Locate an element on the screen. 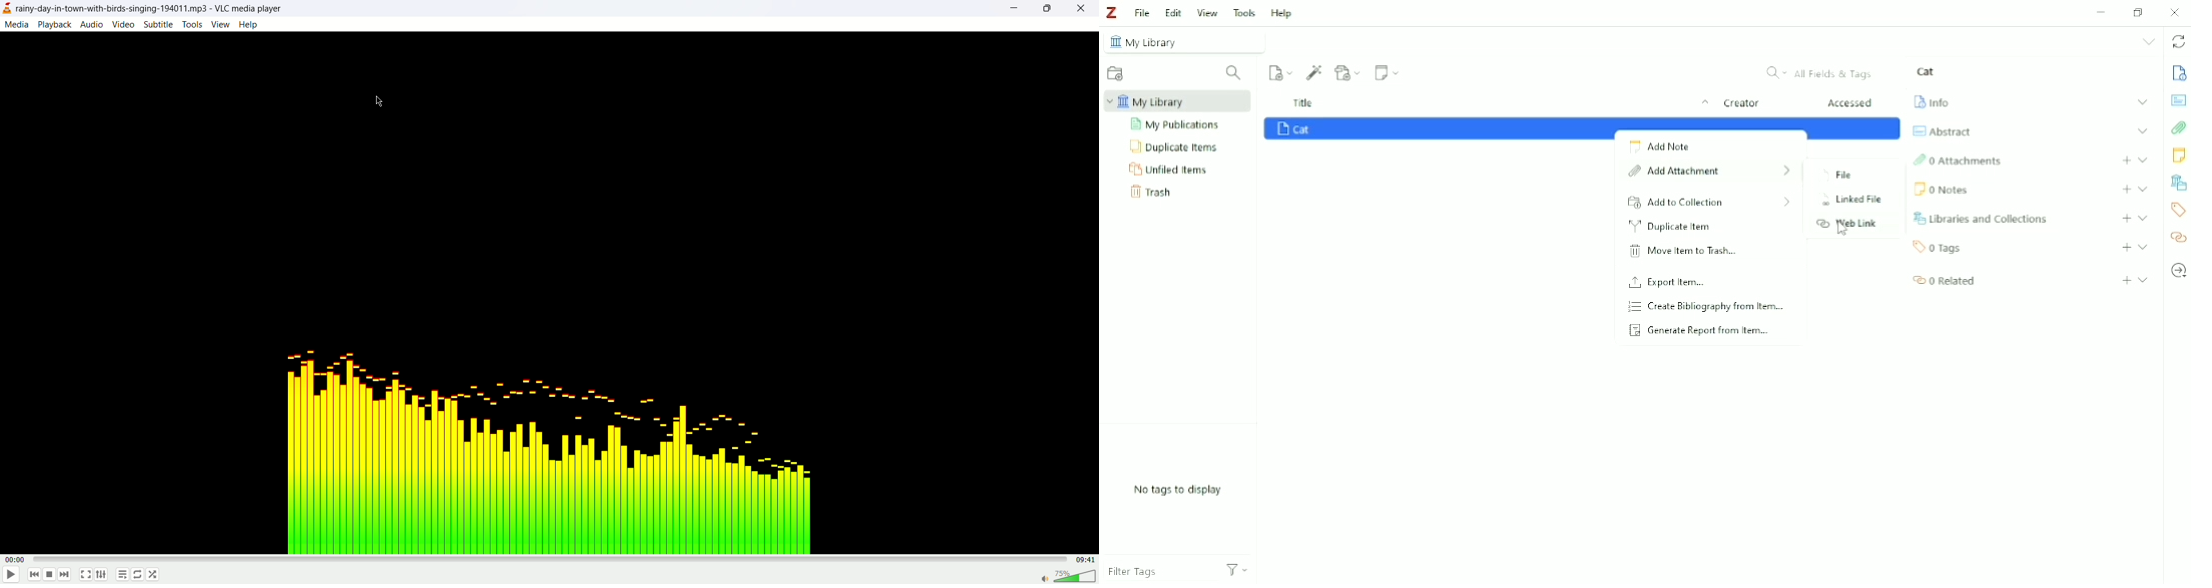 This screenshot has height=588, width=2212. playlist is located at coordinates (122, 574).